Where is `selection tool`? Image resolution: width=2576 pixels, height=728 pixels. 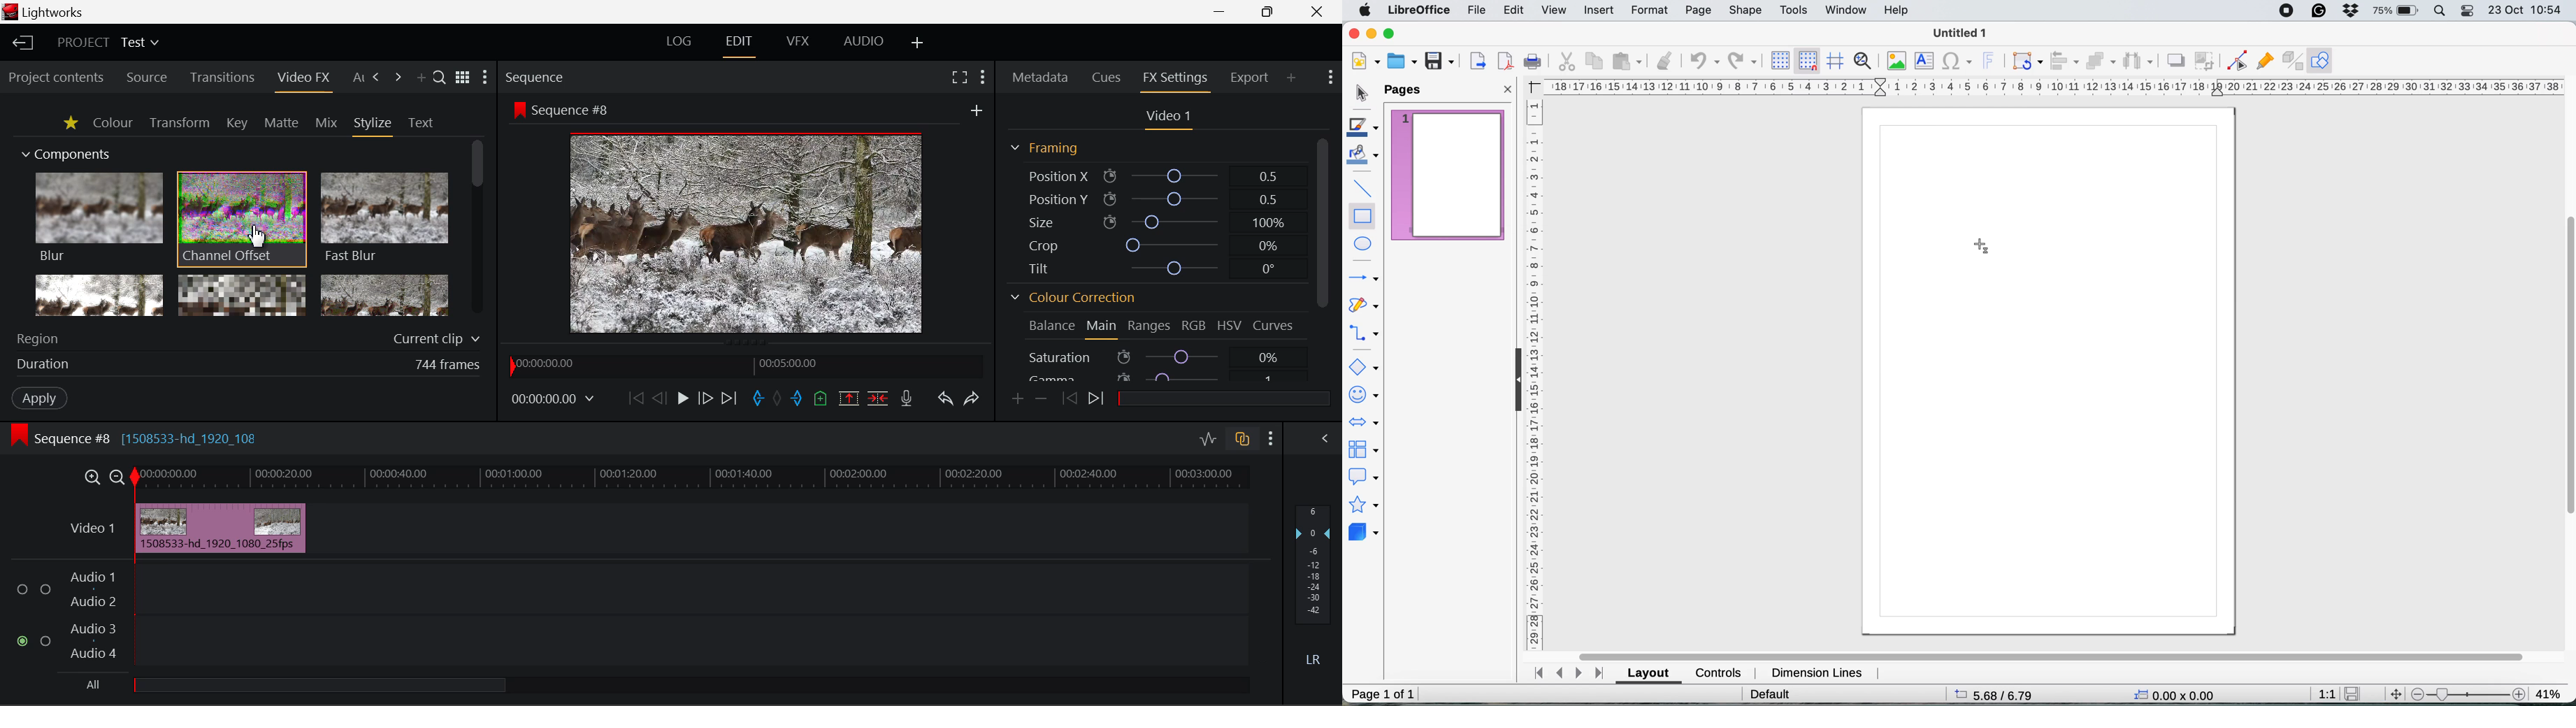 selection tool is located at coordinates (1362, 95).